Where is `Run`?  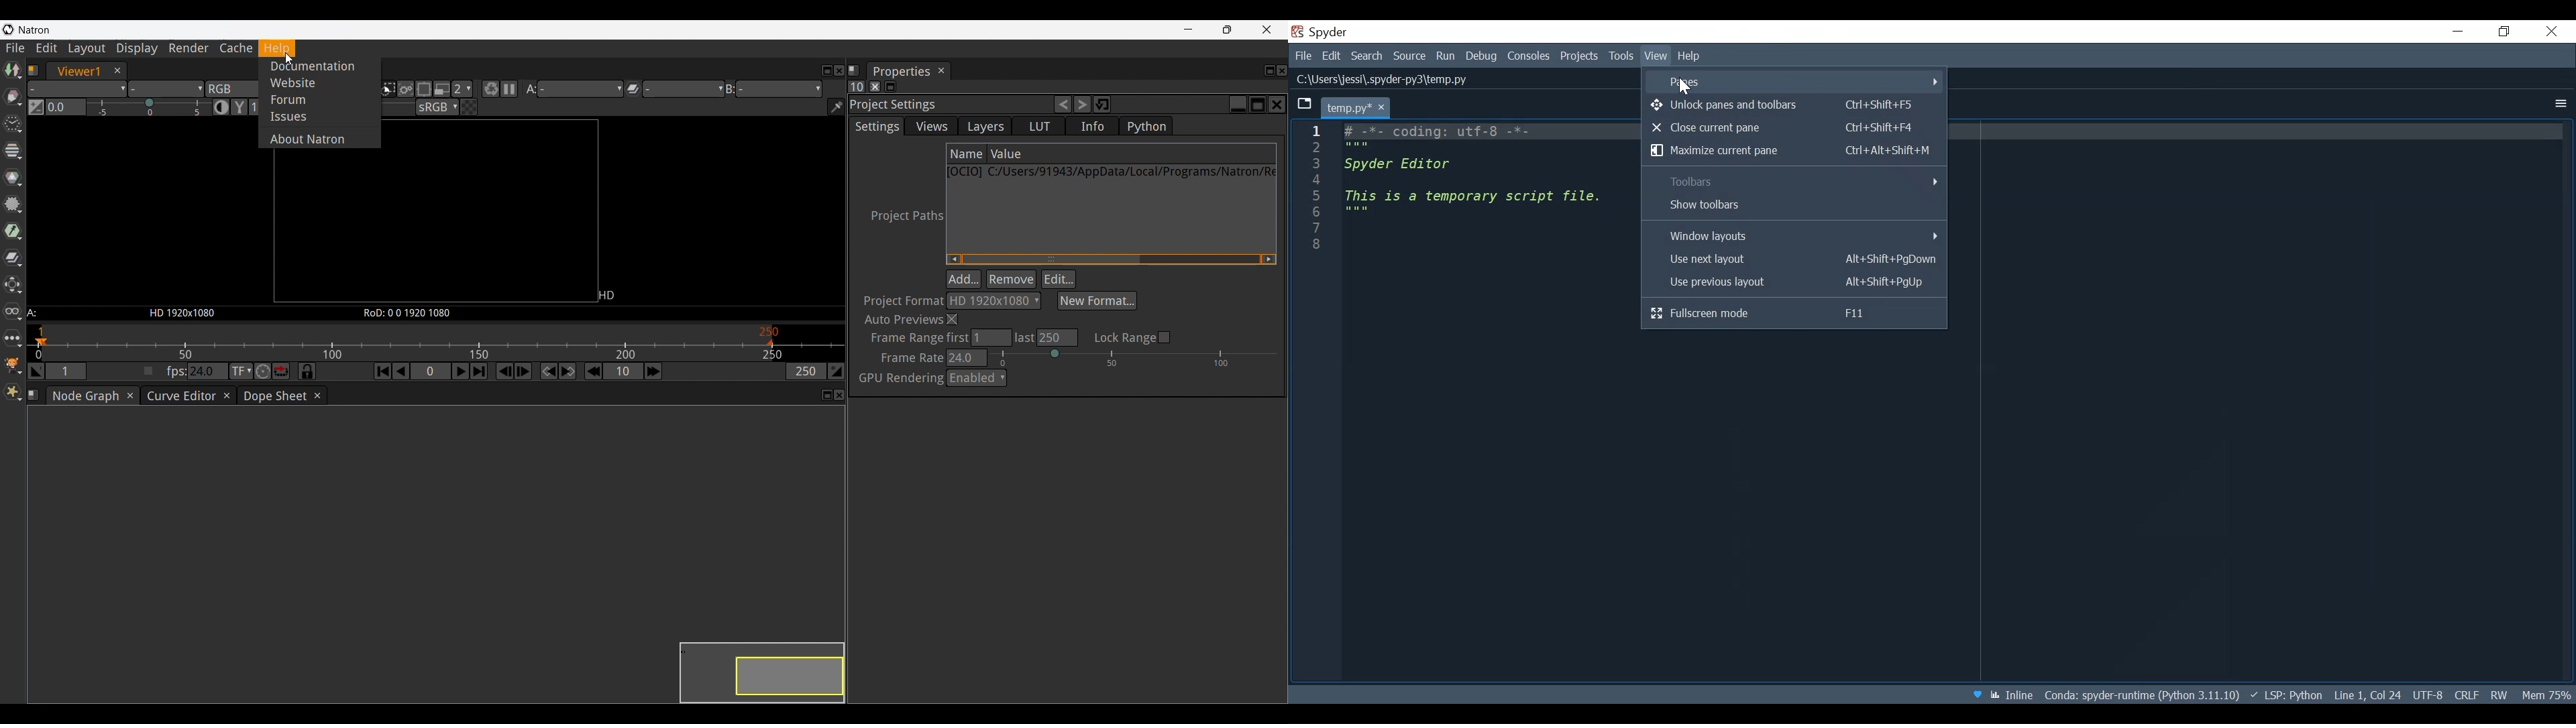 Run is located at coordinates (1447, 56).